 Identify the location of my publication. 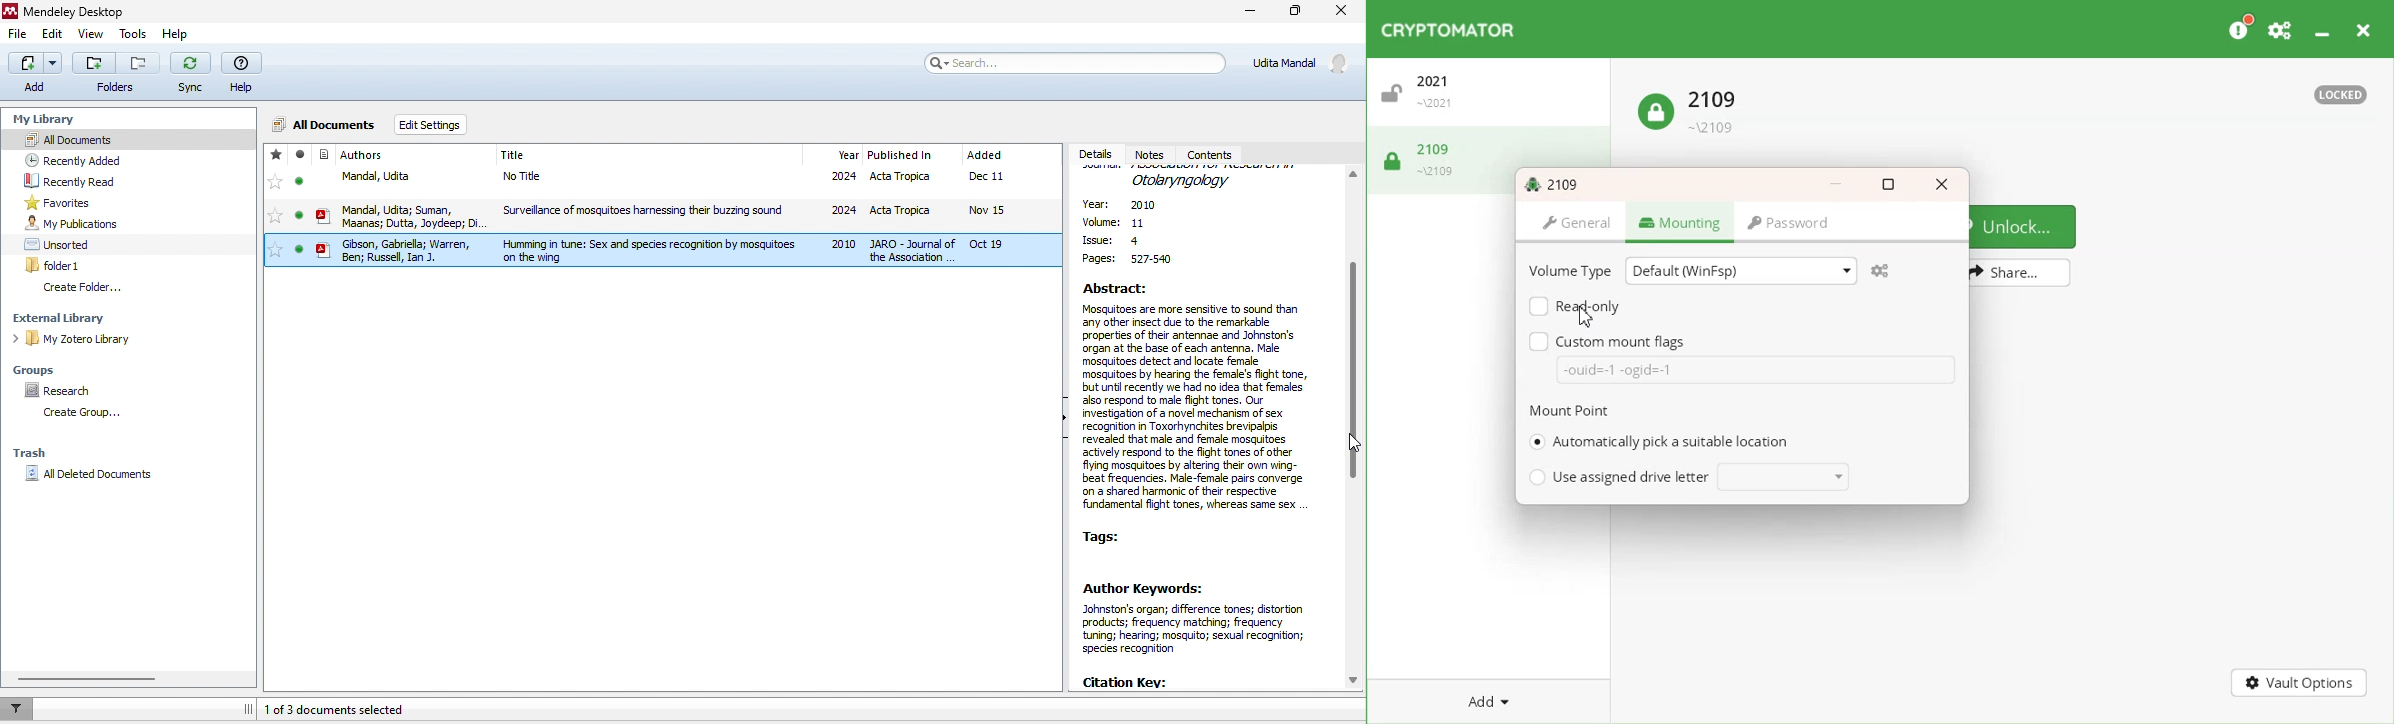
(72, 224).